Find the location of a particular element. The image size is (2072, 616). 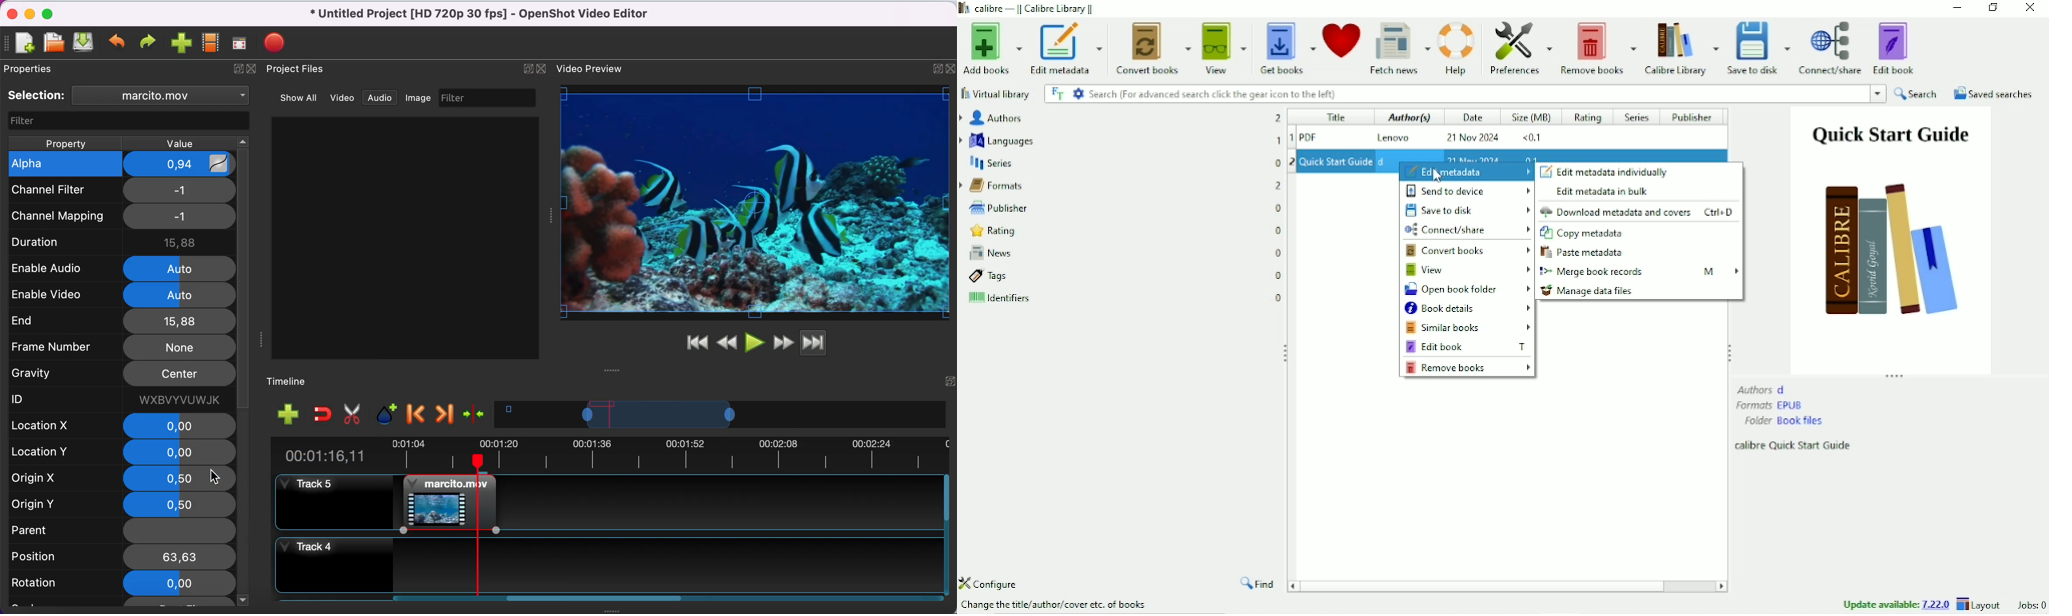

save file is located at coordinates (84, 44).